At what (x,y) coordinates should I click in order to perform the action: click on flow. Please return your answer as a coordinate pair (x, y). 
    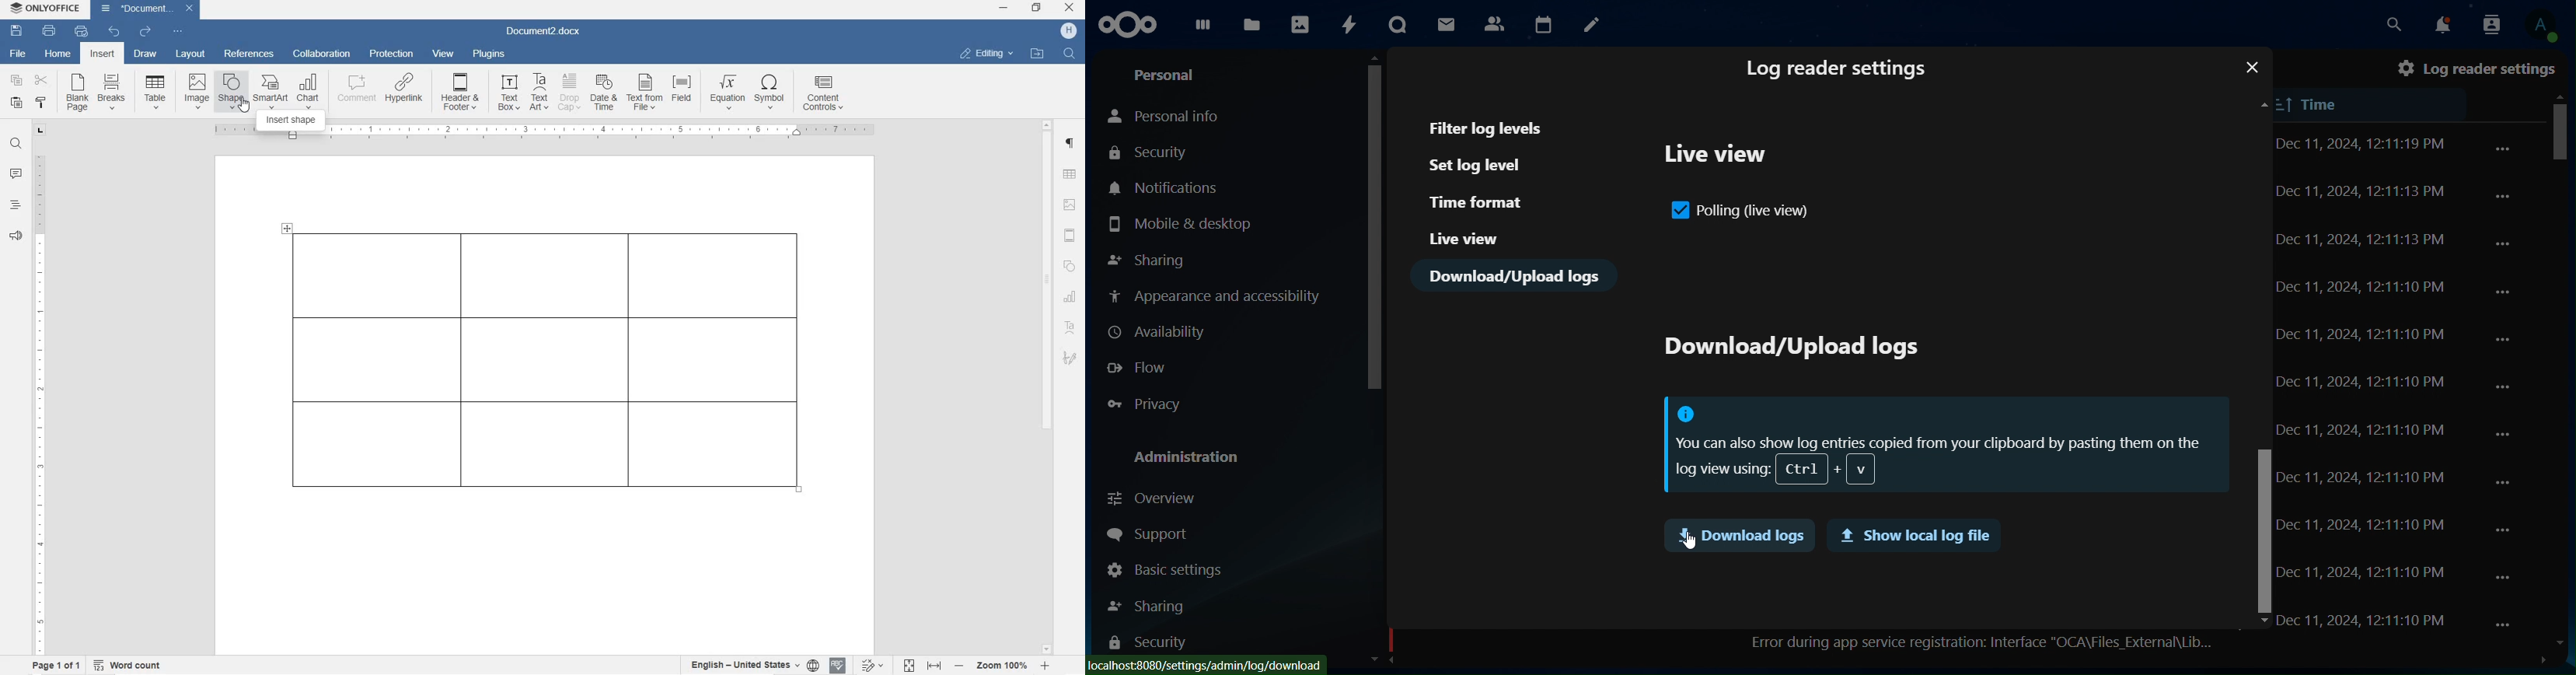
    Looking at the image, I should click on (1140, 369).